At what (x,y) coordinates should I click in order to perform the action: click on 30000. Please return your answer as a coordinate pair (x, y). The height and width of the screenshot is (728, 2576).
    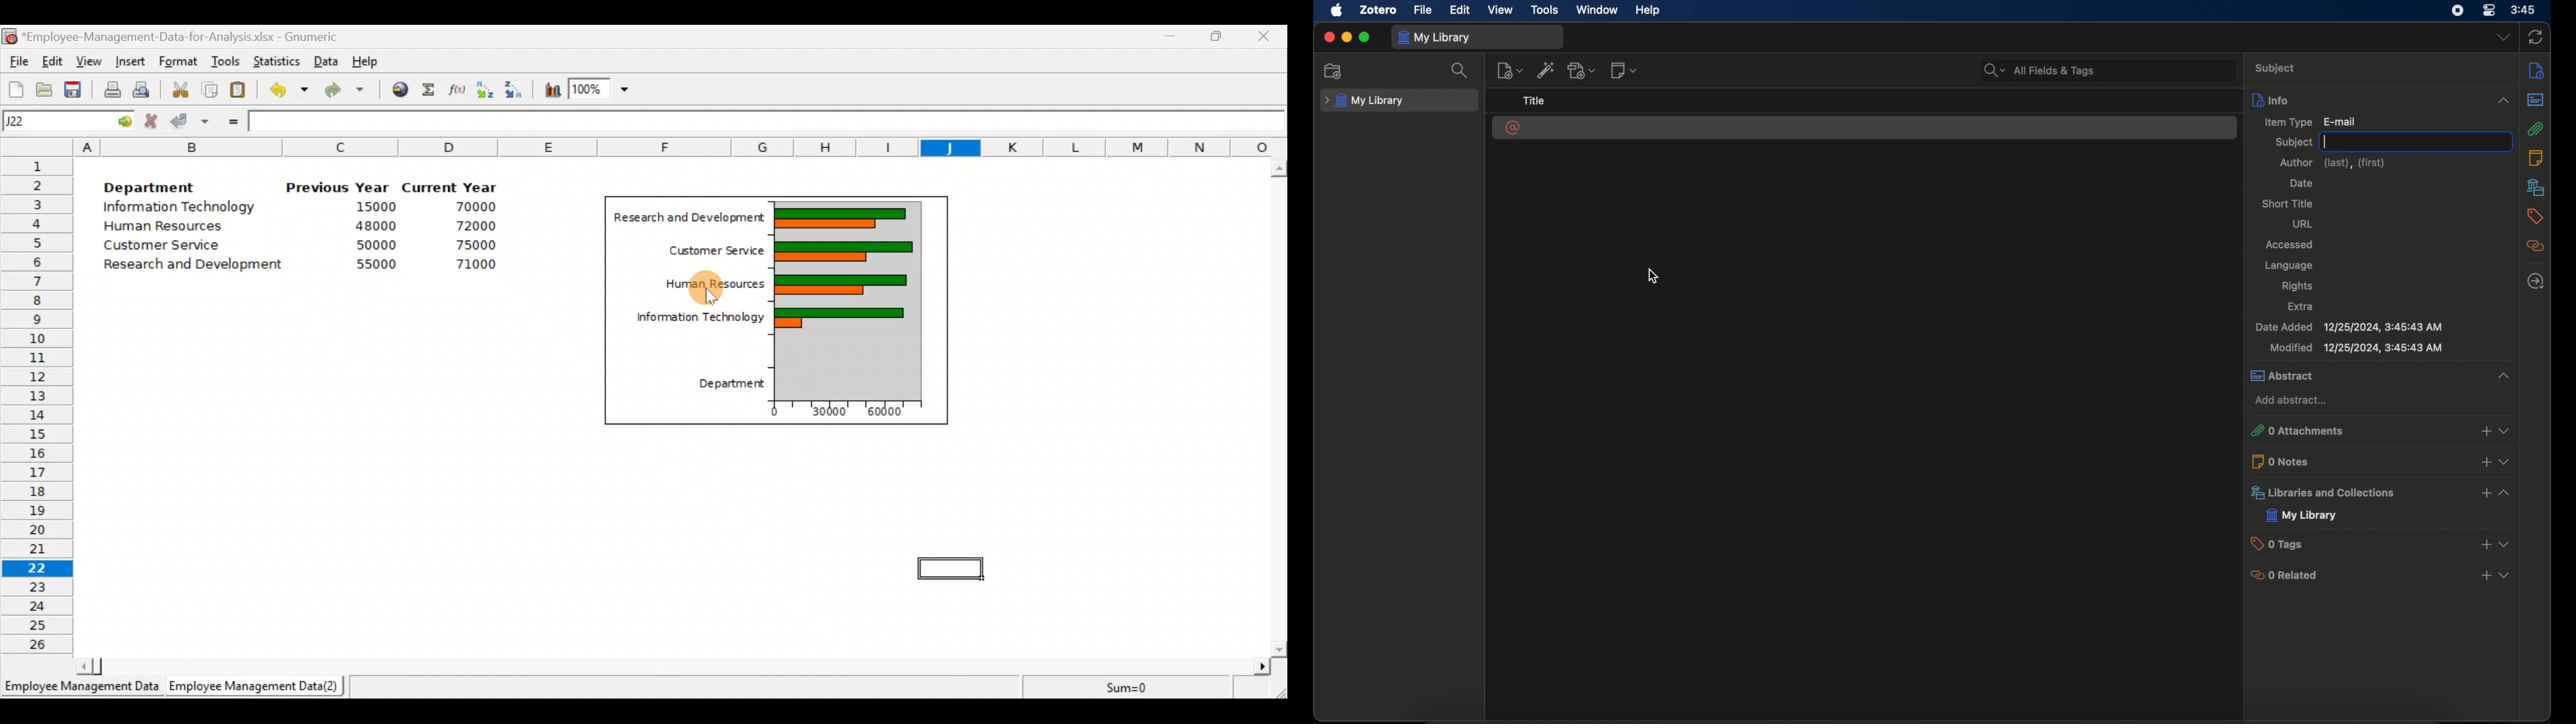
    Looking at the image, I should click on (828, 413).